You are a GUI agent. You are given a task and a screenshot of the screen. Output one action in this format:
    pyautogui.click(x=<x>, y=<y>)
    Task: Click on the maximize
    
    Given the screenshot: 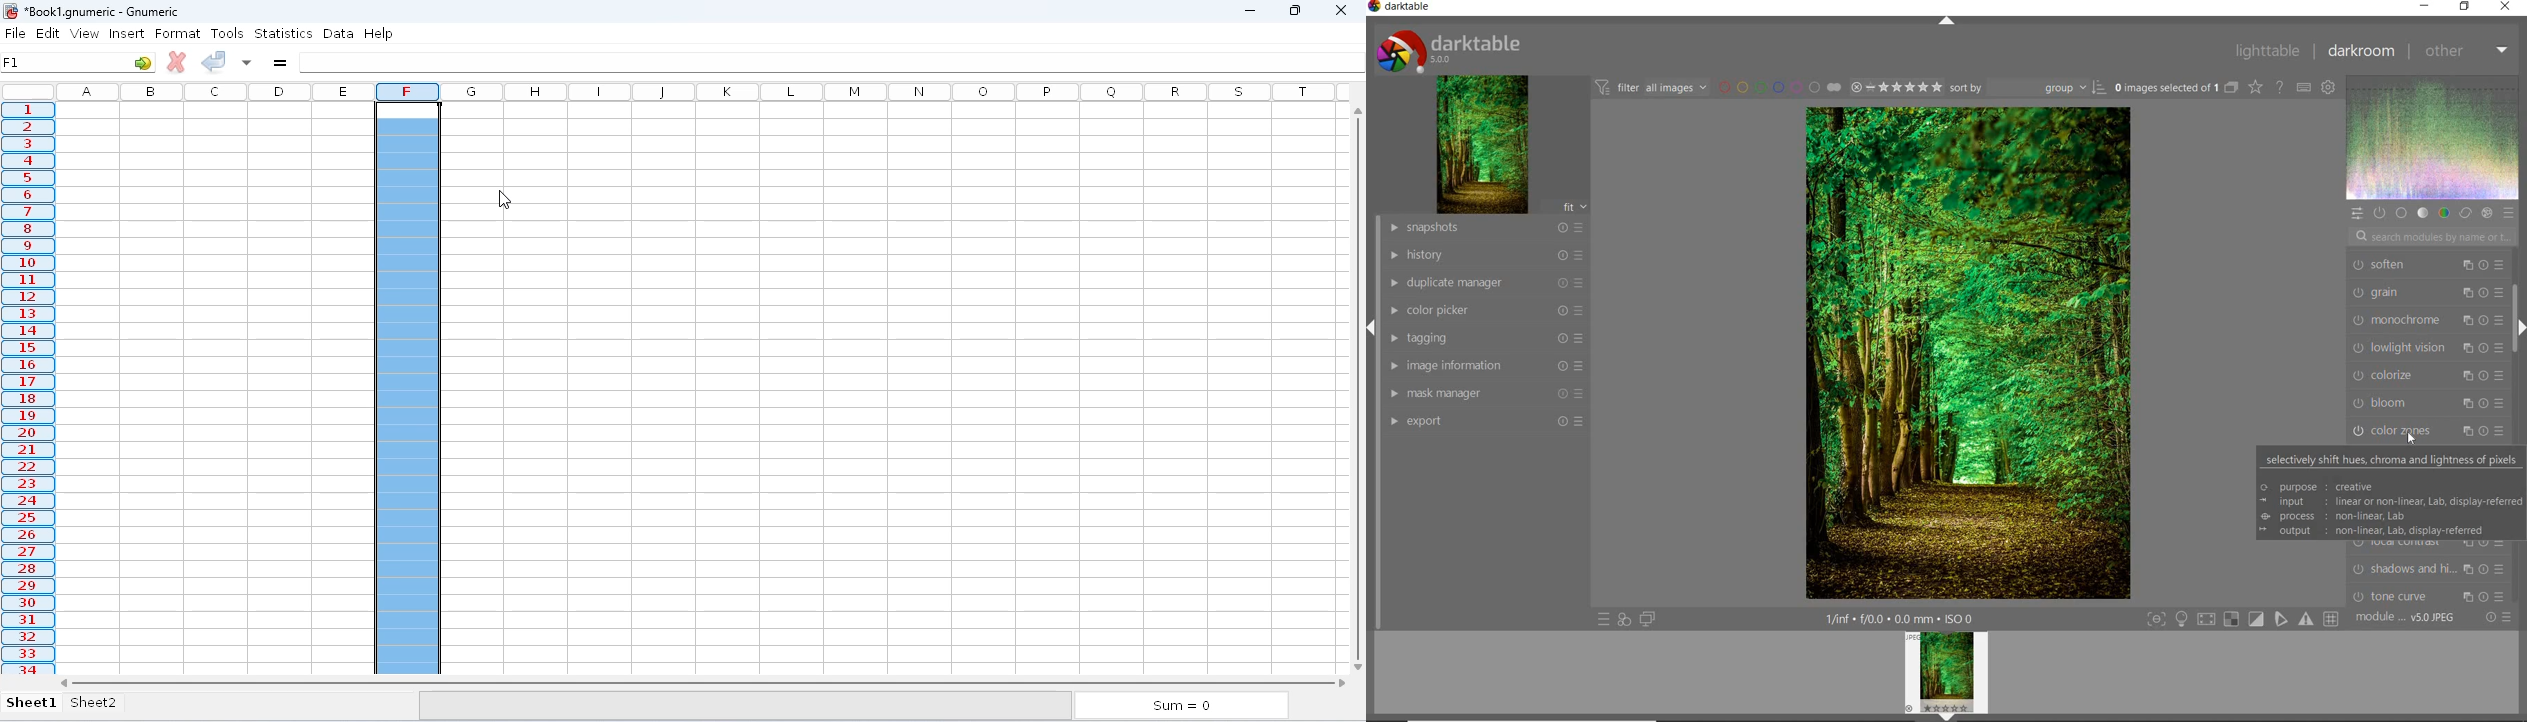 What is the action you would take?
    pyautogui.click(x=1294, y=10)
    